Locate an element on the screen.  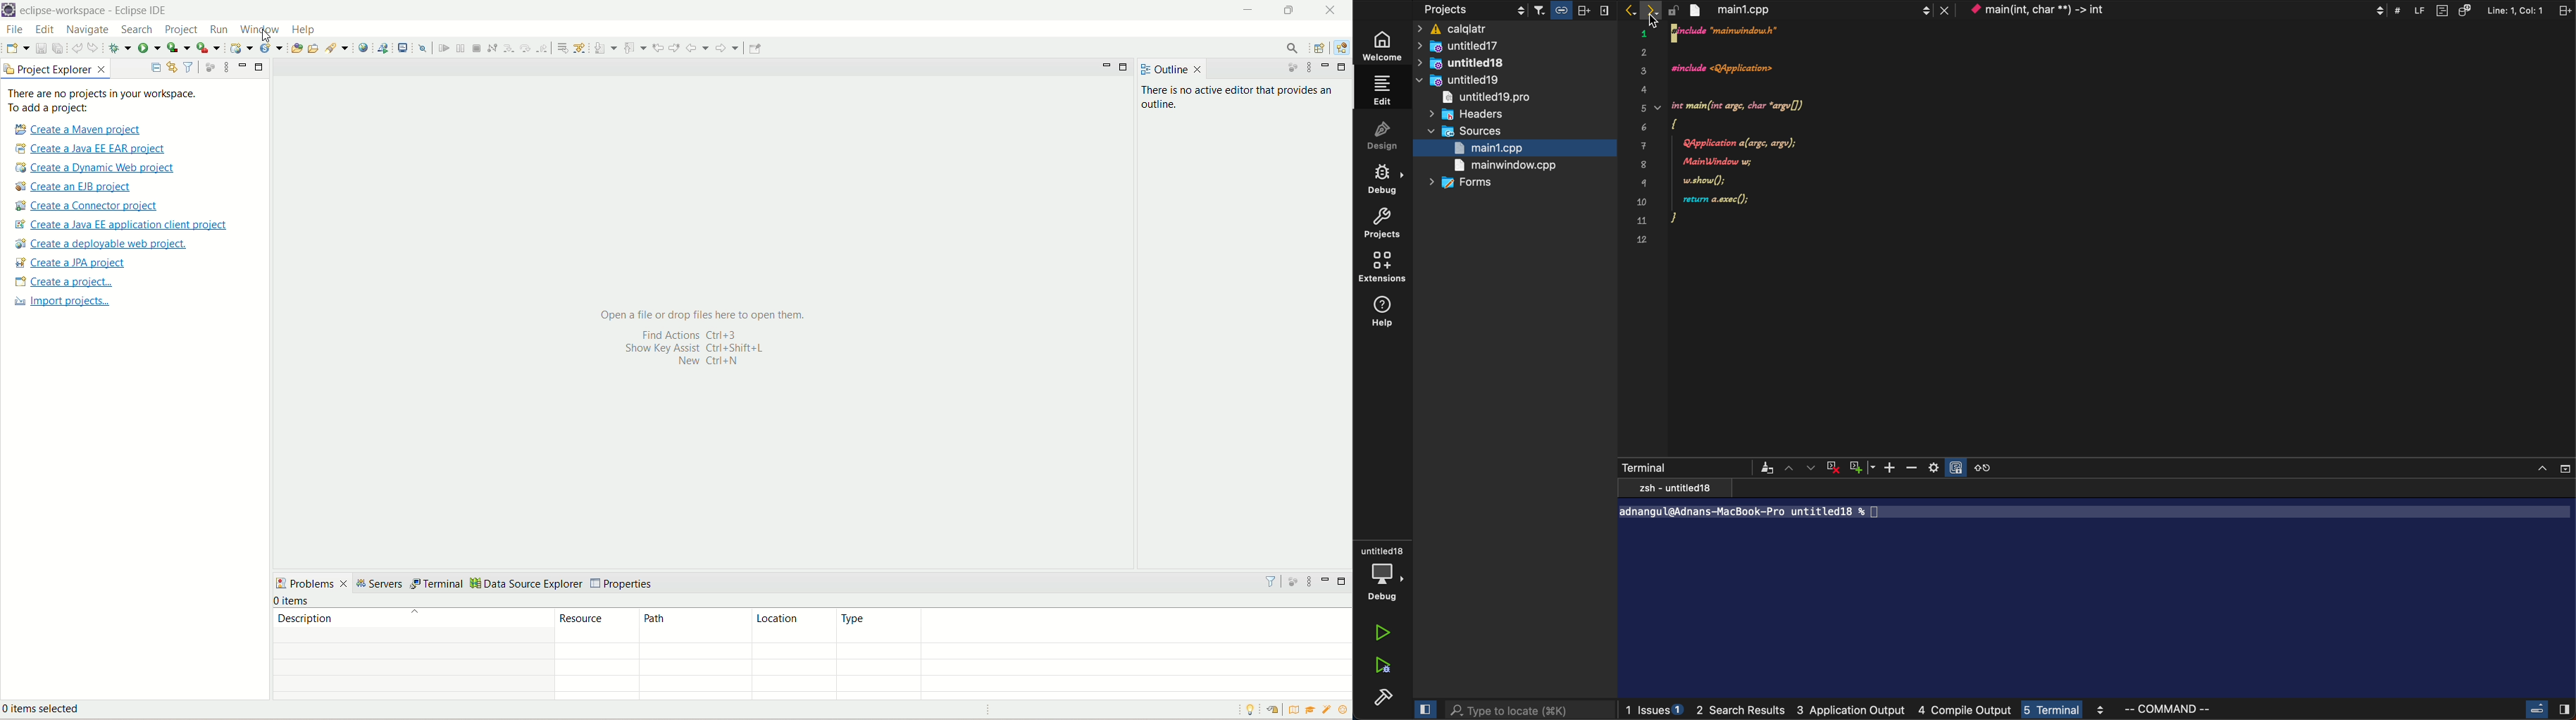
file tab is located at coordinates (1818, 11).